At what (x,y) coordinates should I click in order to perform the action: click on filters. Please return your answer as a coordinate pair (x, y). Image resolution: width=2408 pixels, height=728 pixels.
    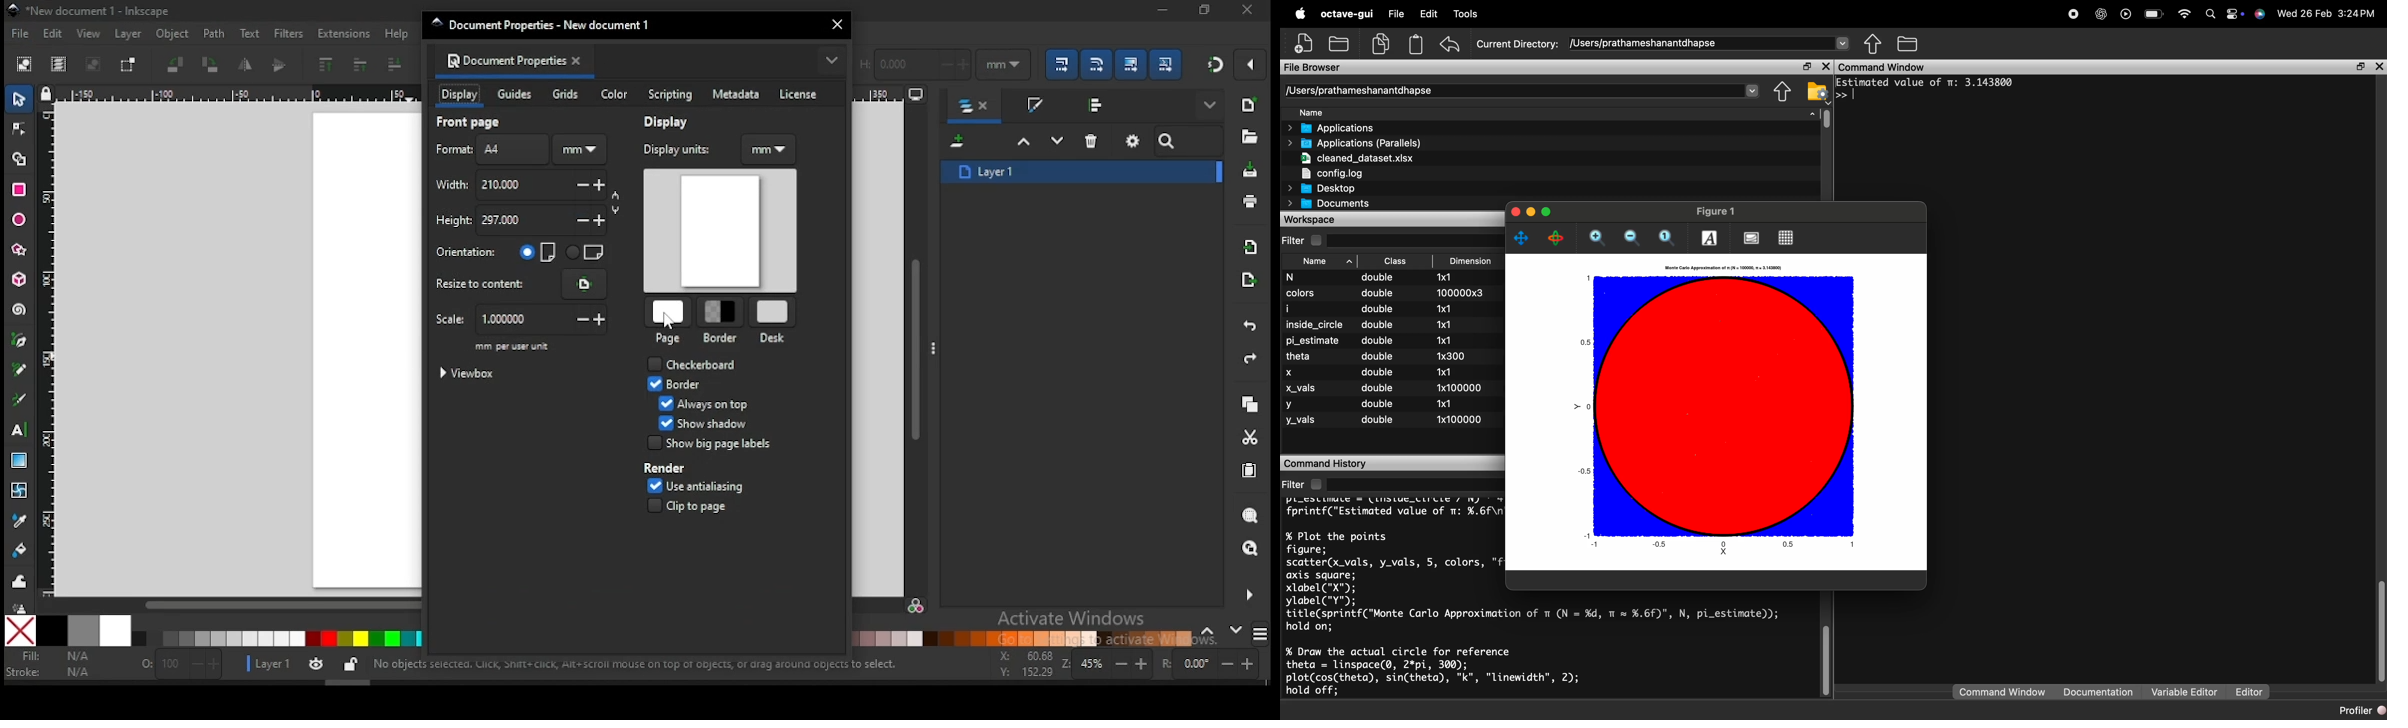
    Looking at the image, I should click on (287, 32).